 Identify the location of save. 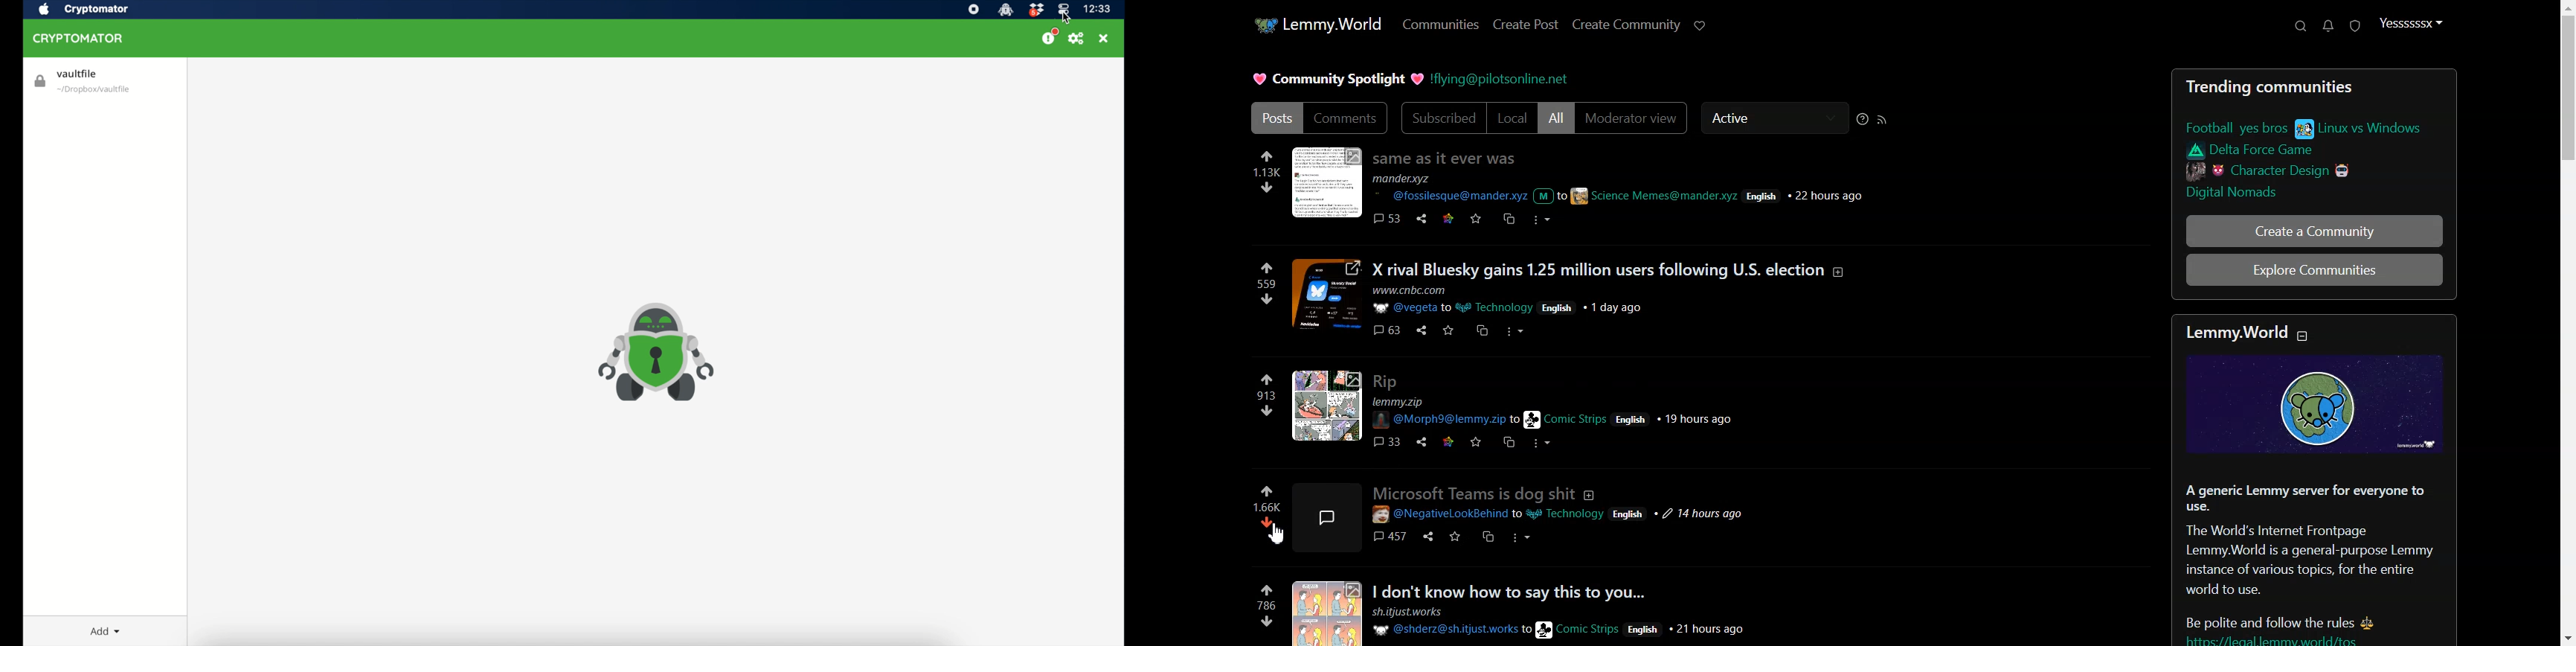
(1476, 219).